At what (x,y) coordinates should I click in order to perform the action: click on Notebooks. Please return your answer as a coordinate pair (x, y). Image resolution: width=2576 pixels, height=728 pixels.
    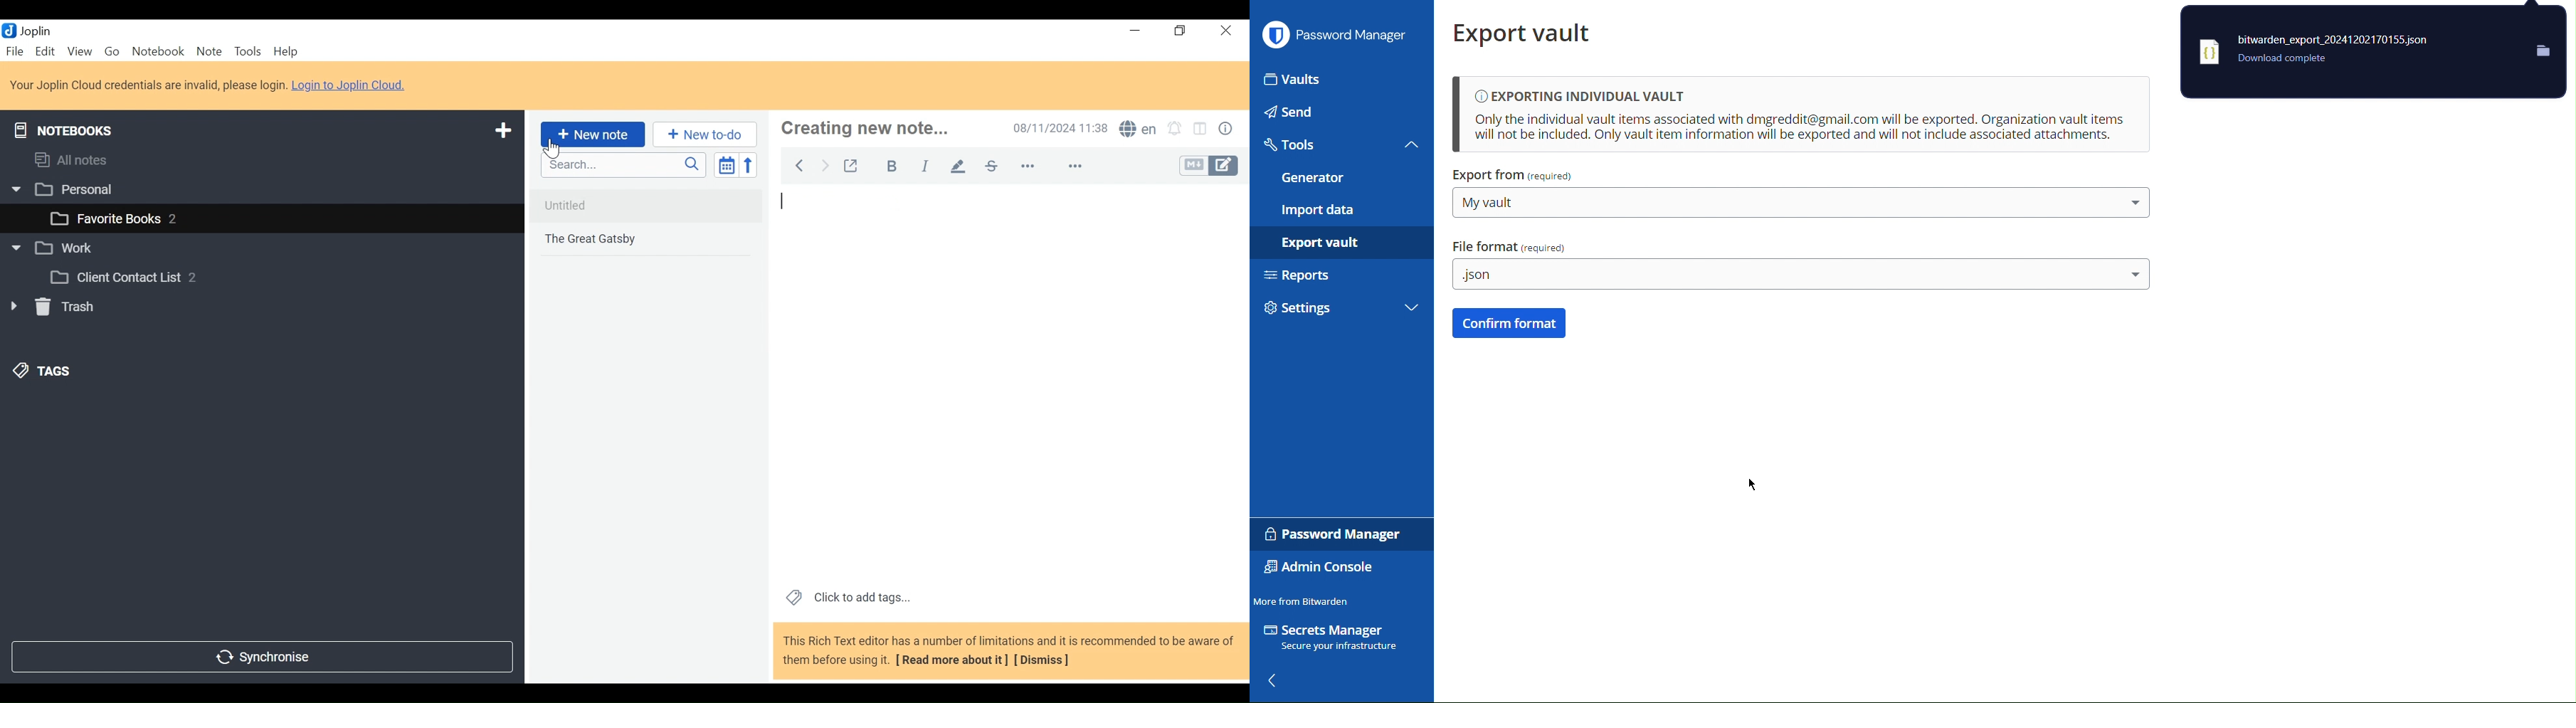
    Looking at the image, I should click on (62, 130).